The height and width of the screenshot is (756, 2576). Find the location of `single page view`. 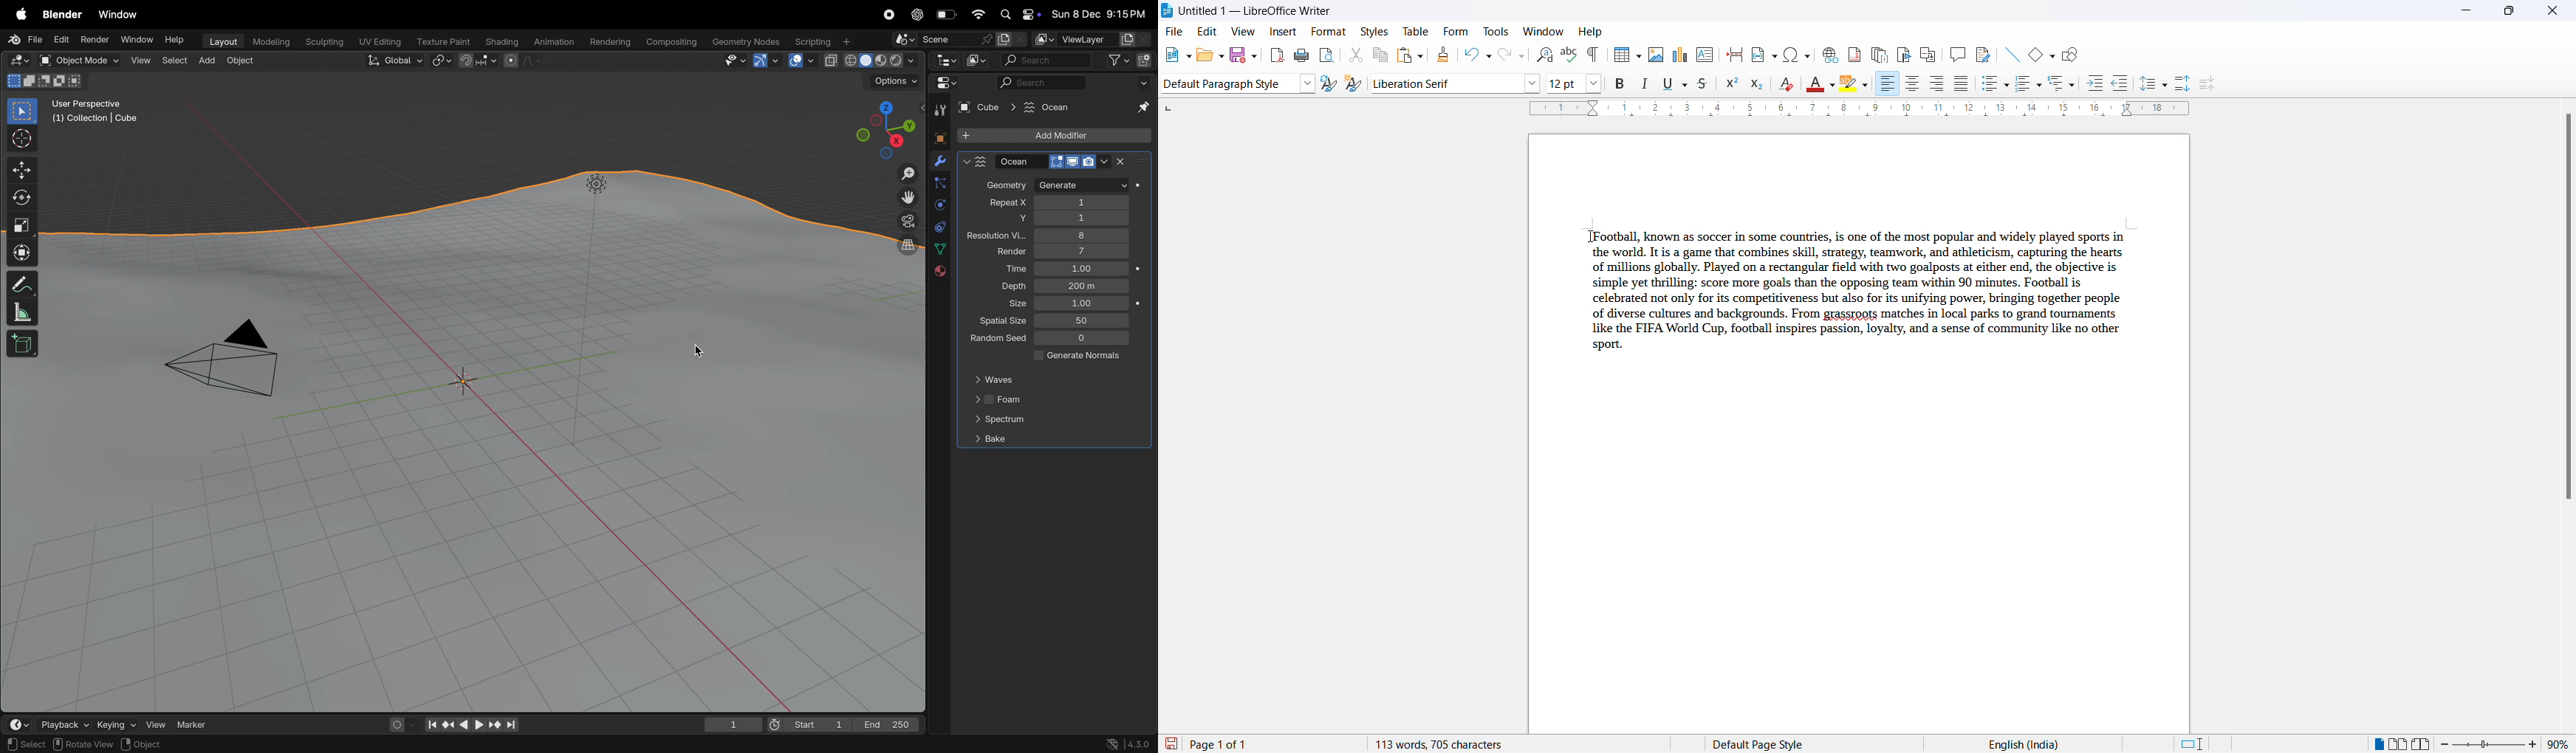

single page view is located at coordinates (2374, 744).